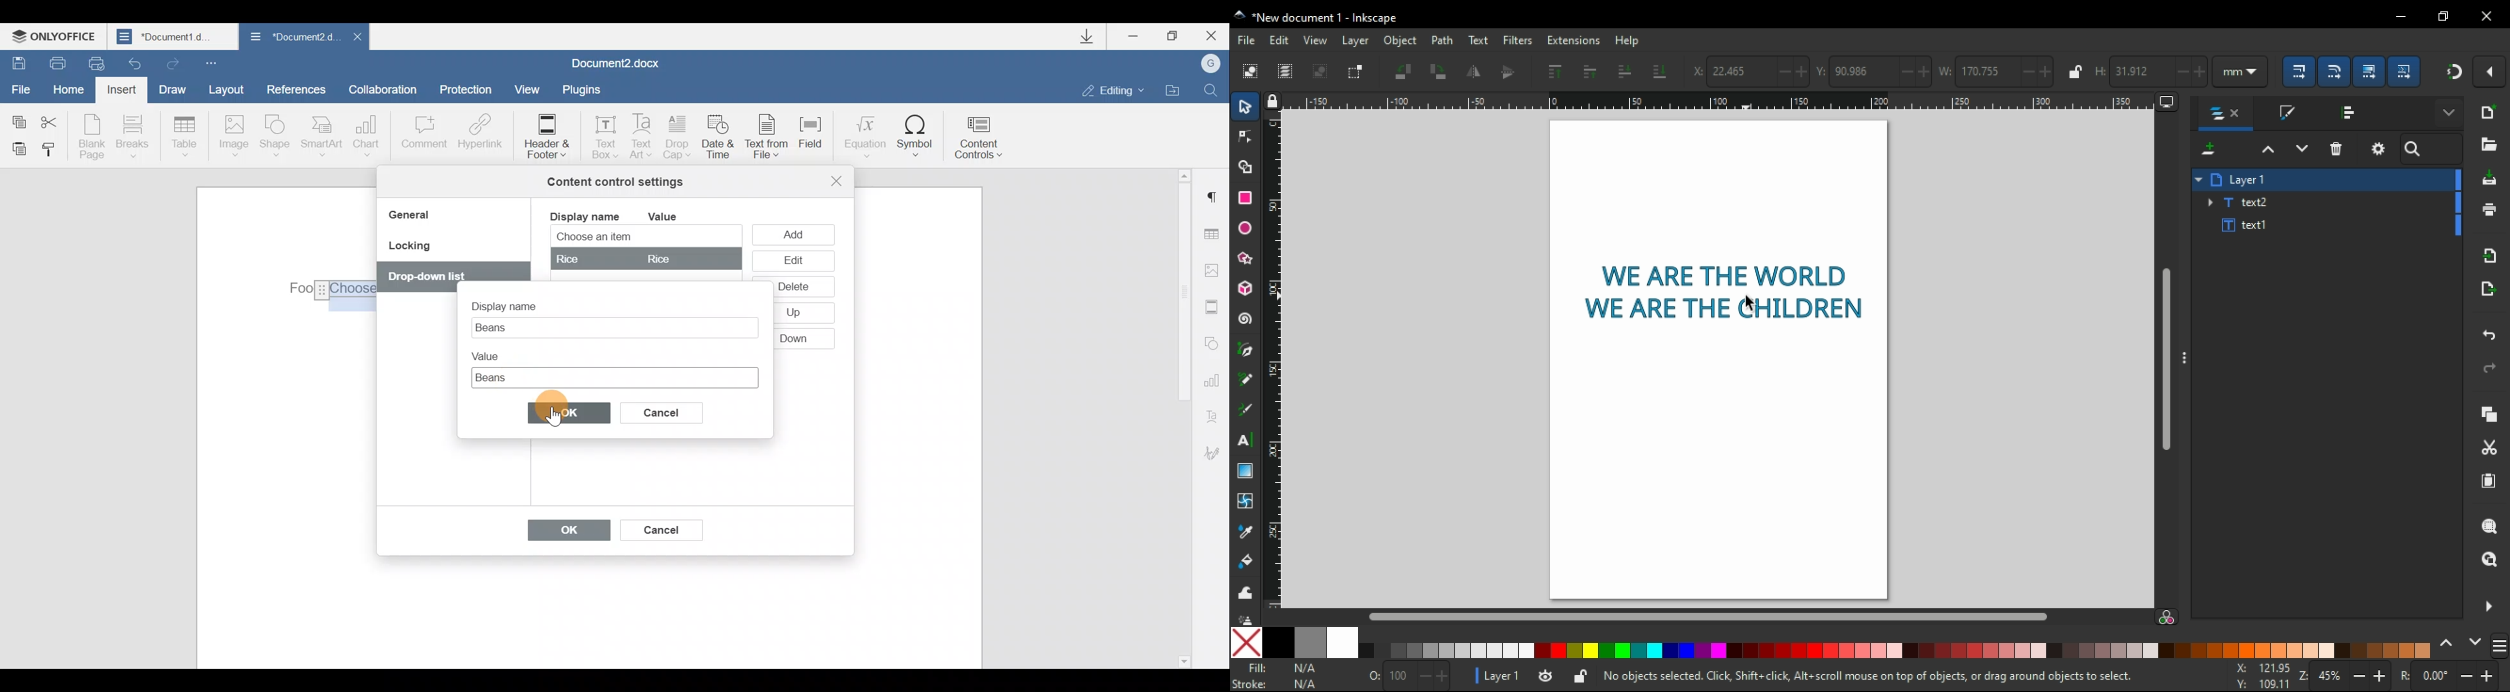 The height and width of the screenshot is (700, 2520). I want to click on lock, so click(1274, 103).